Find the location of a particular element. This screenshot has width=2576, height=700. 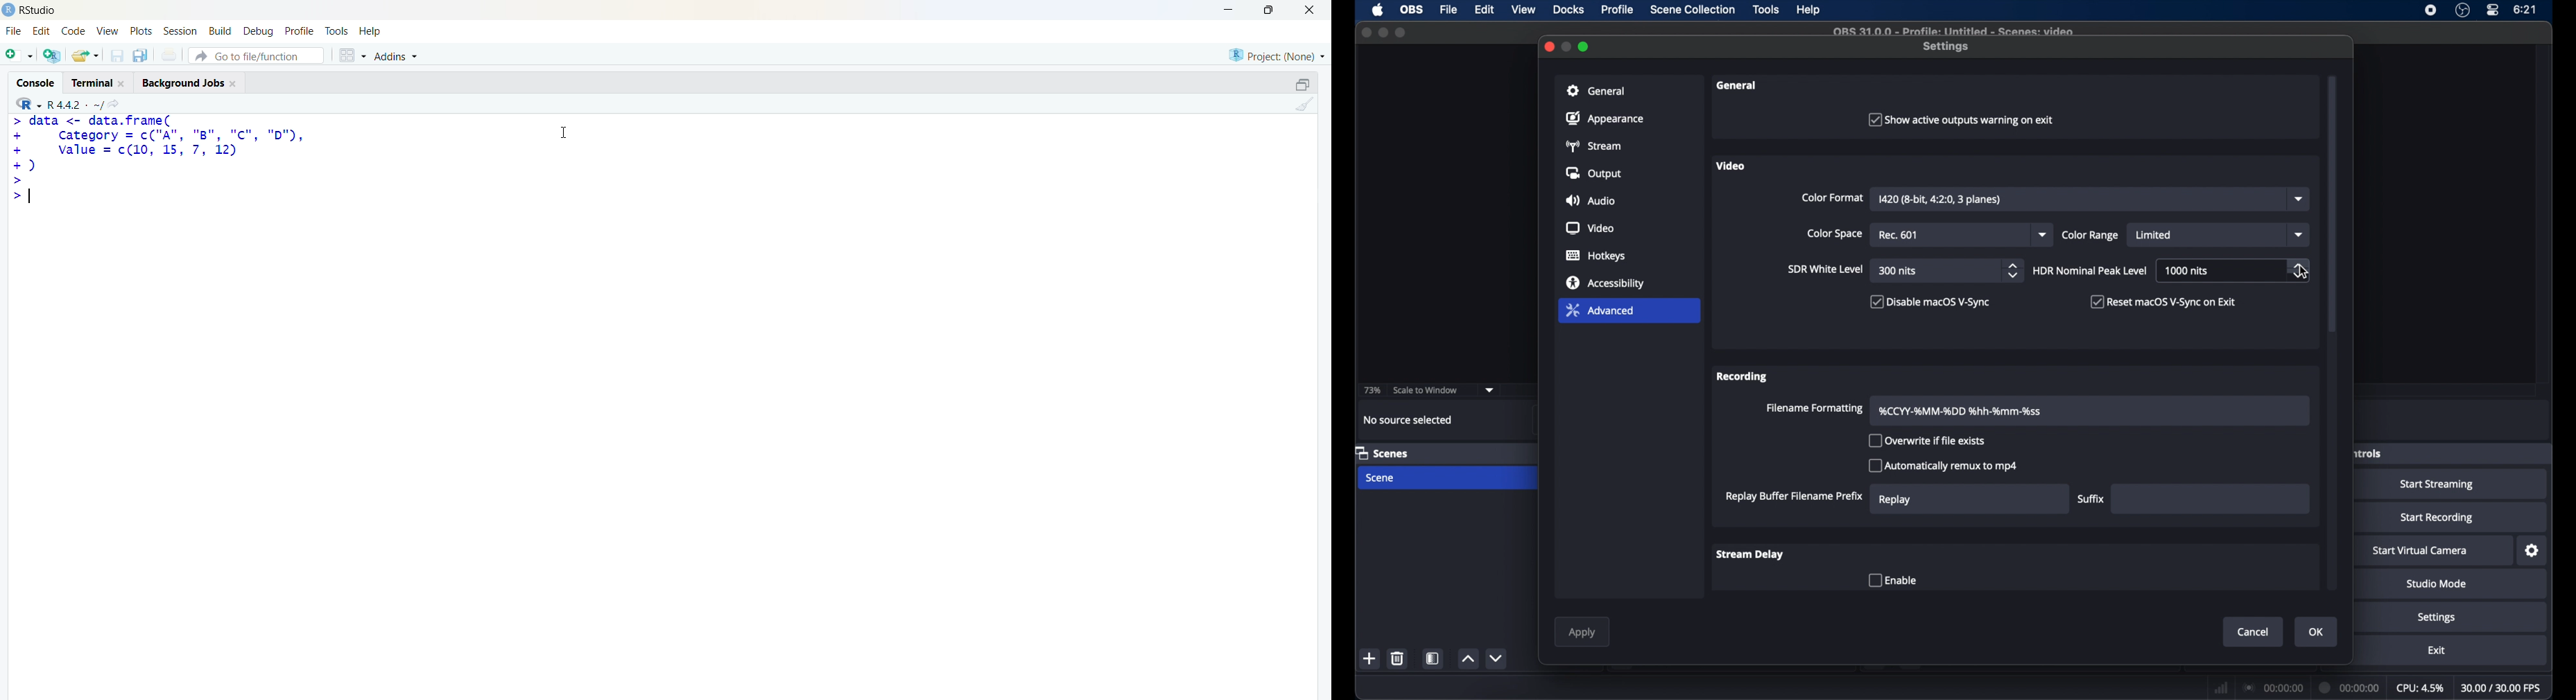

replay buffer  is located at coordinates (1795, 497).